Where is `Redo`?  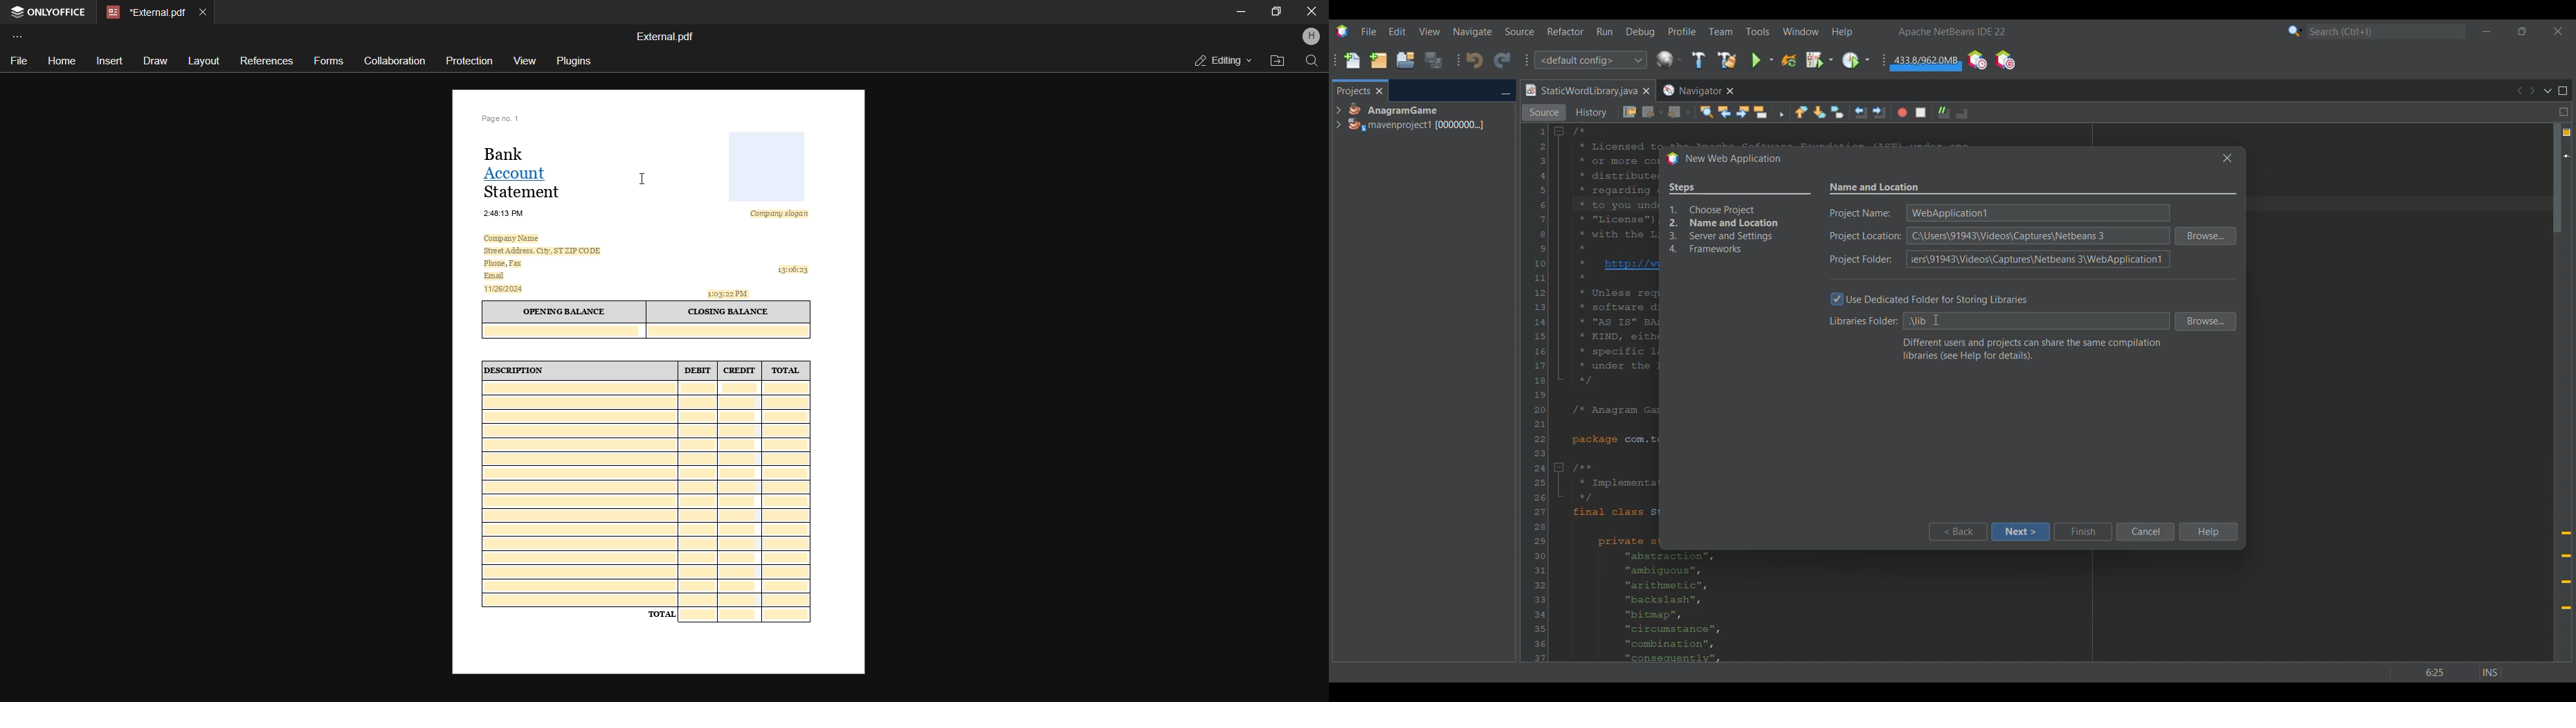 Redo is located at coordinates (1502, 60).